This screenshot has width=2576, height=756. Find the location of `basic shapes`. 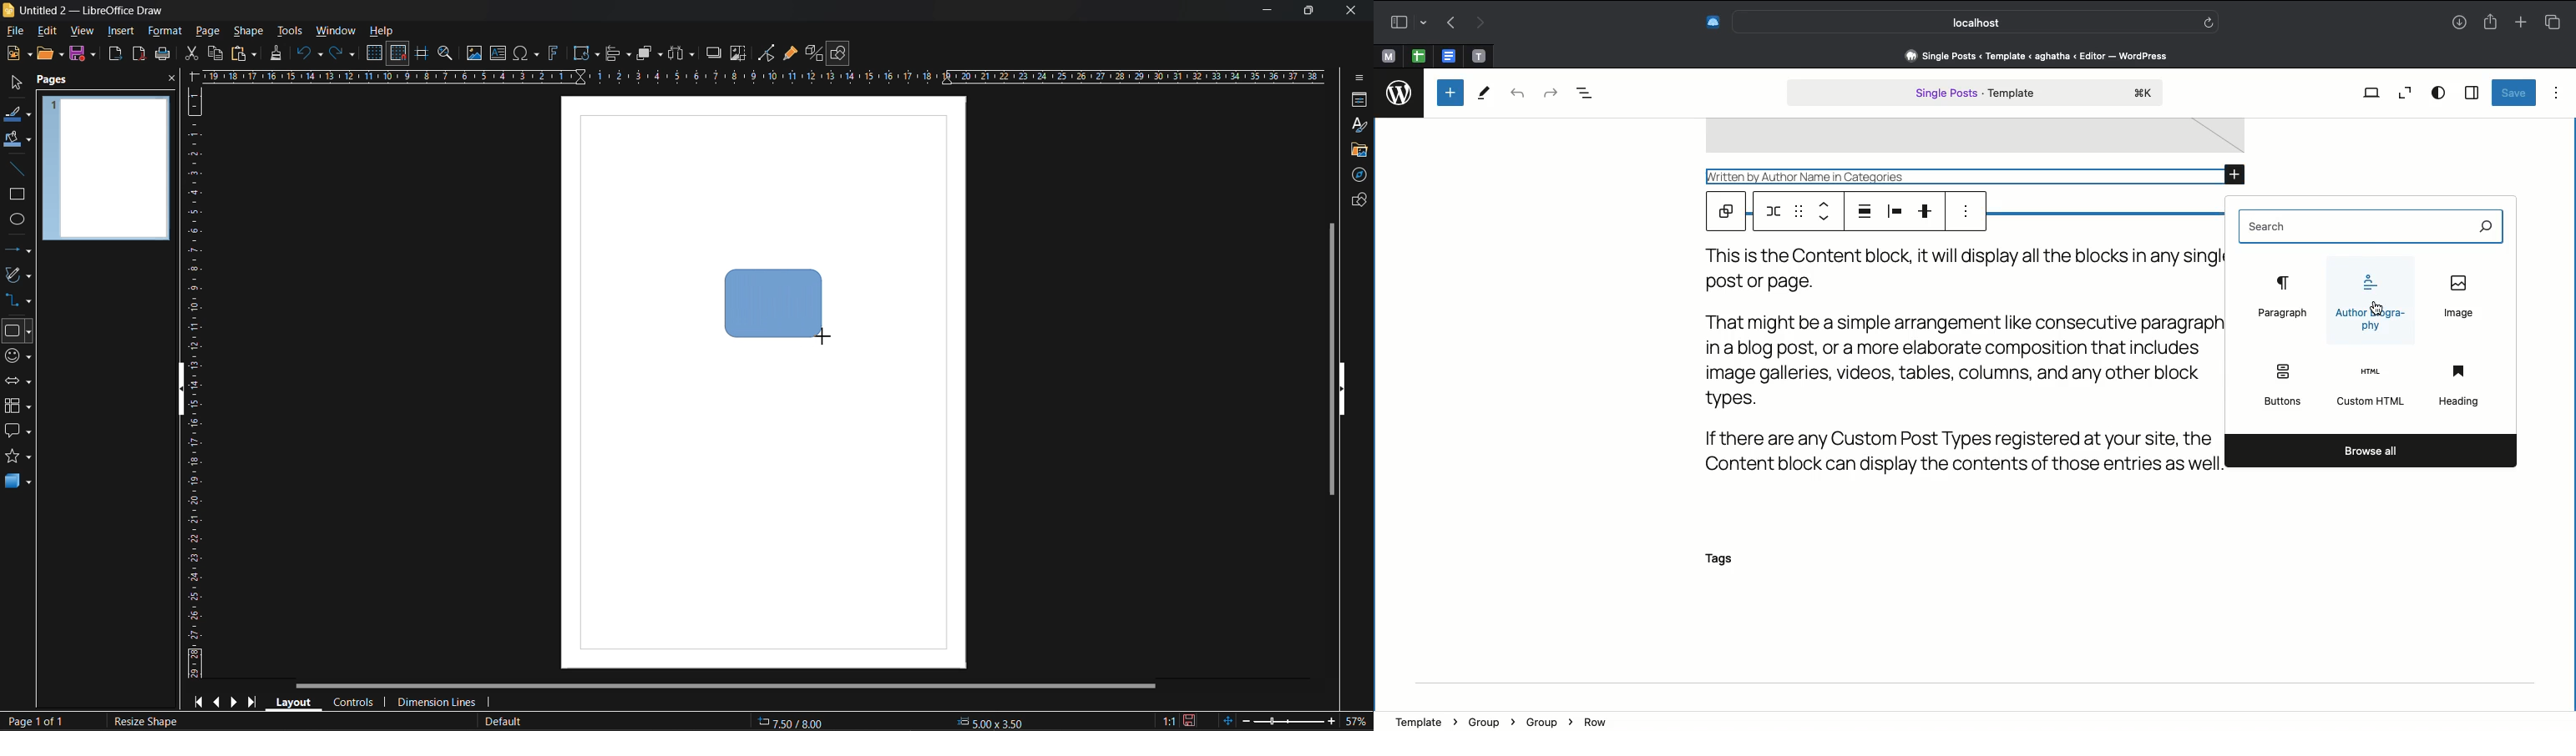

basic shapes is located at coordinates (16, 332).